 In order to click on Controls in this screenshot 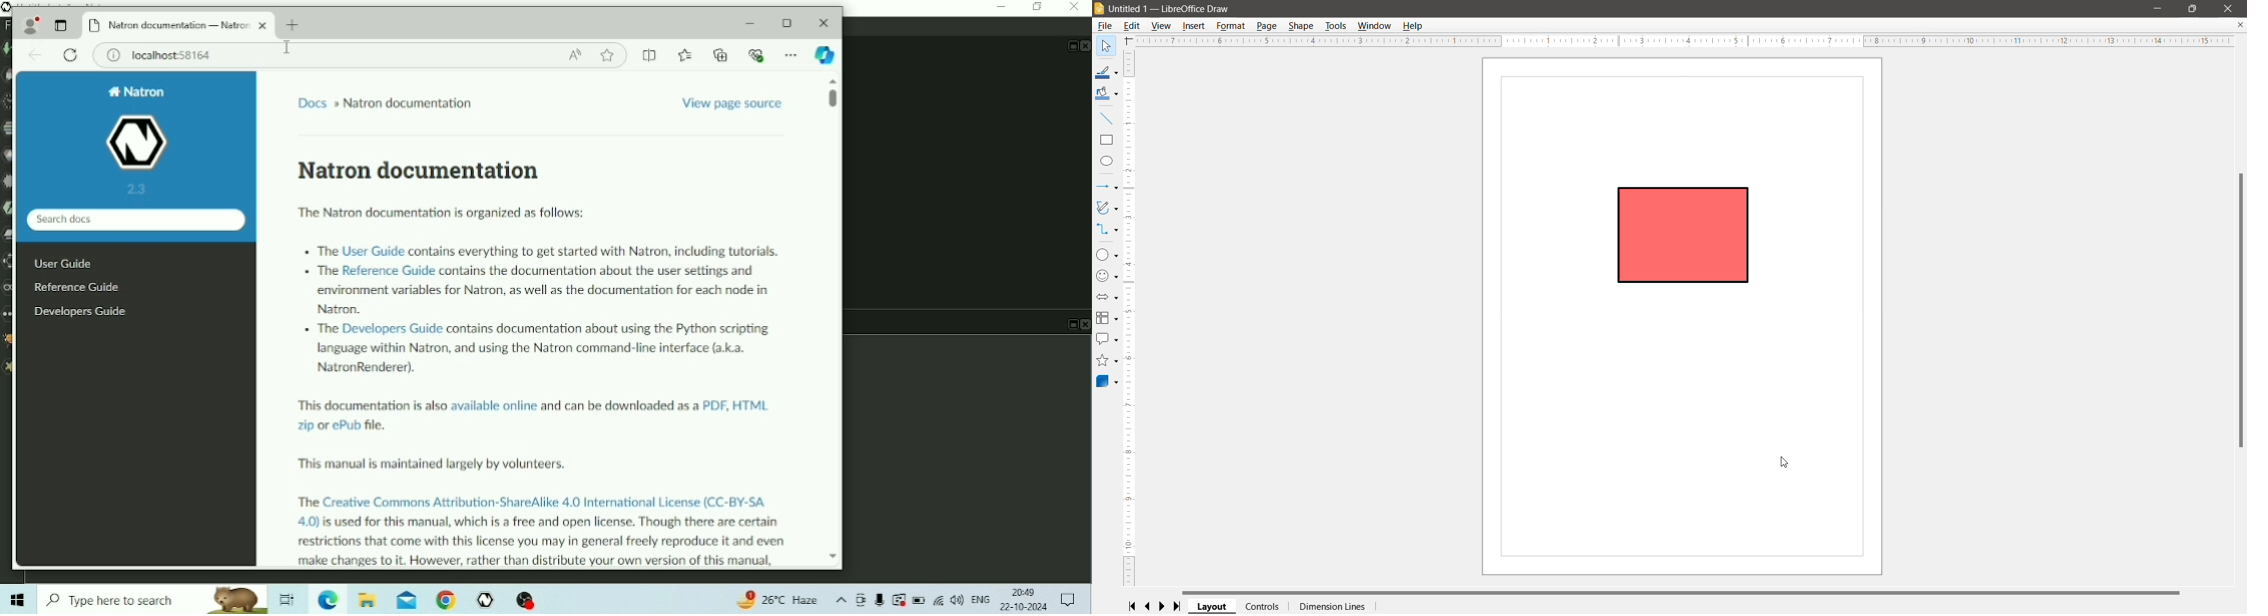, I will do `click(1263, 607)`.